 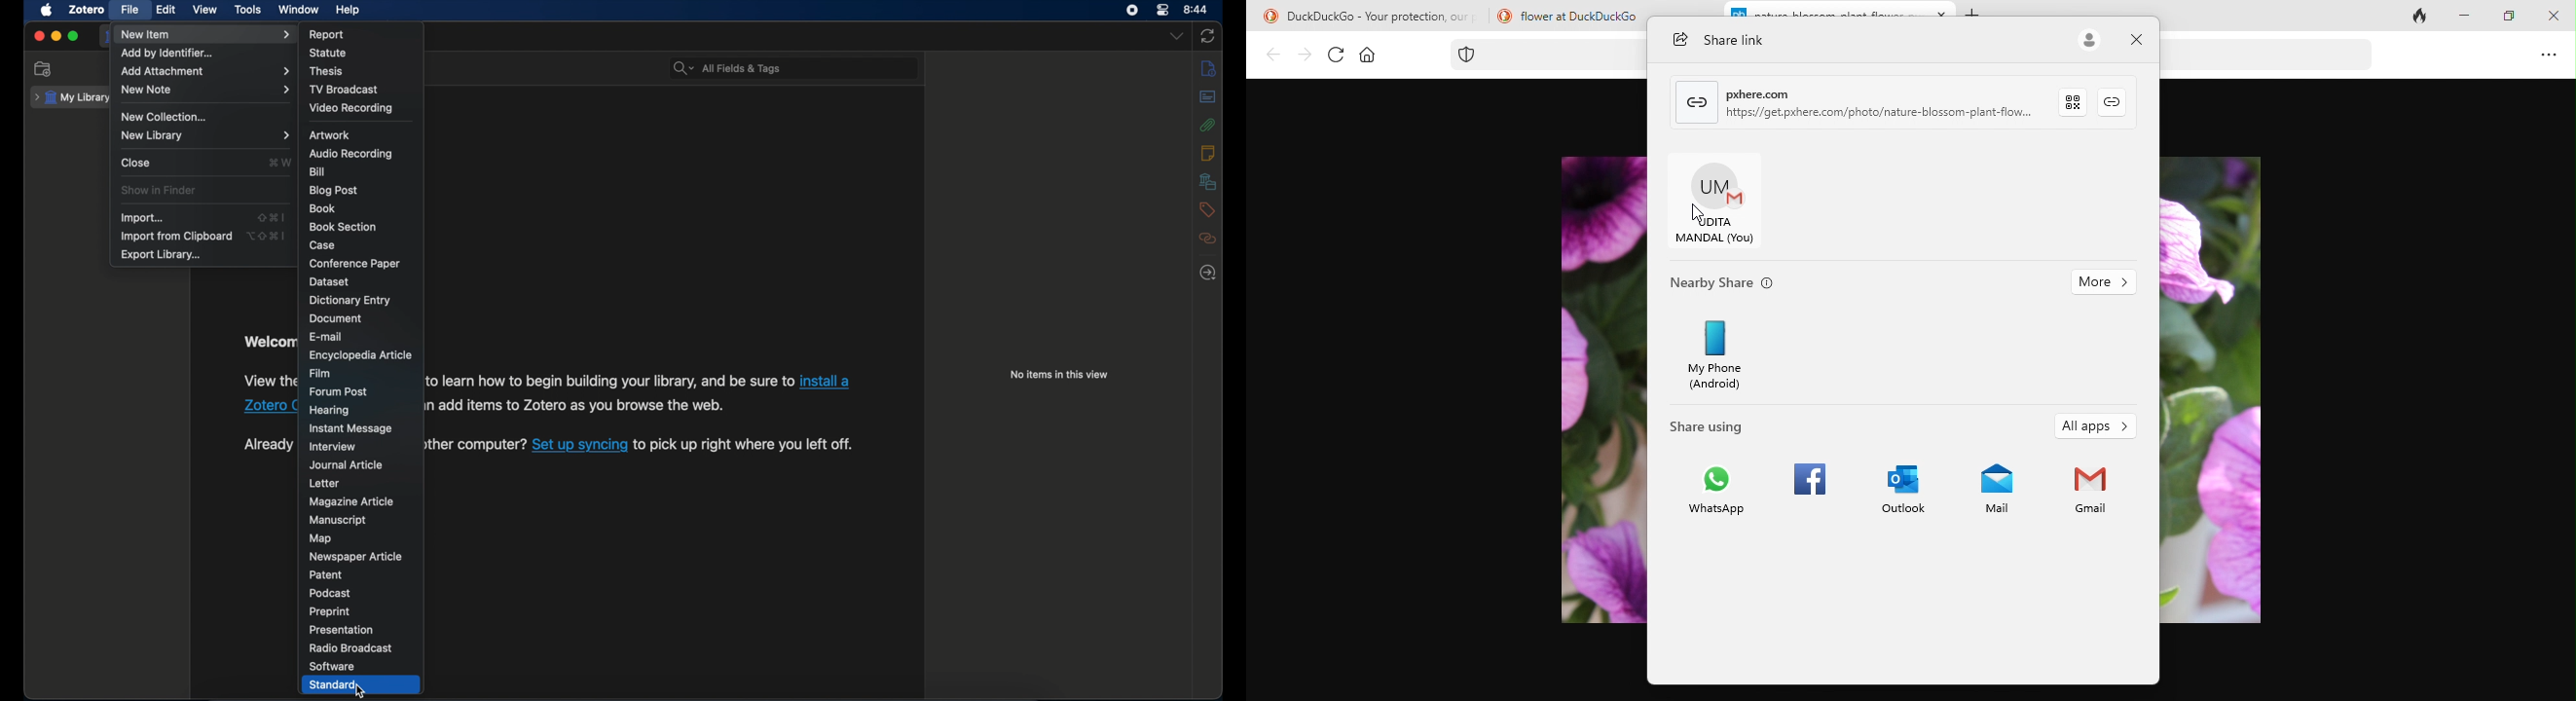 What do you see at coordinates (351, 154) in the screenshot?
I see `audio recording` at bounding box center [351, 154].